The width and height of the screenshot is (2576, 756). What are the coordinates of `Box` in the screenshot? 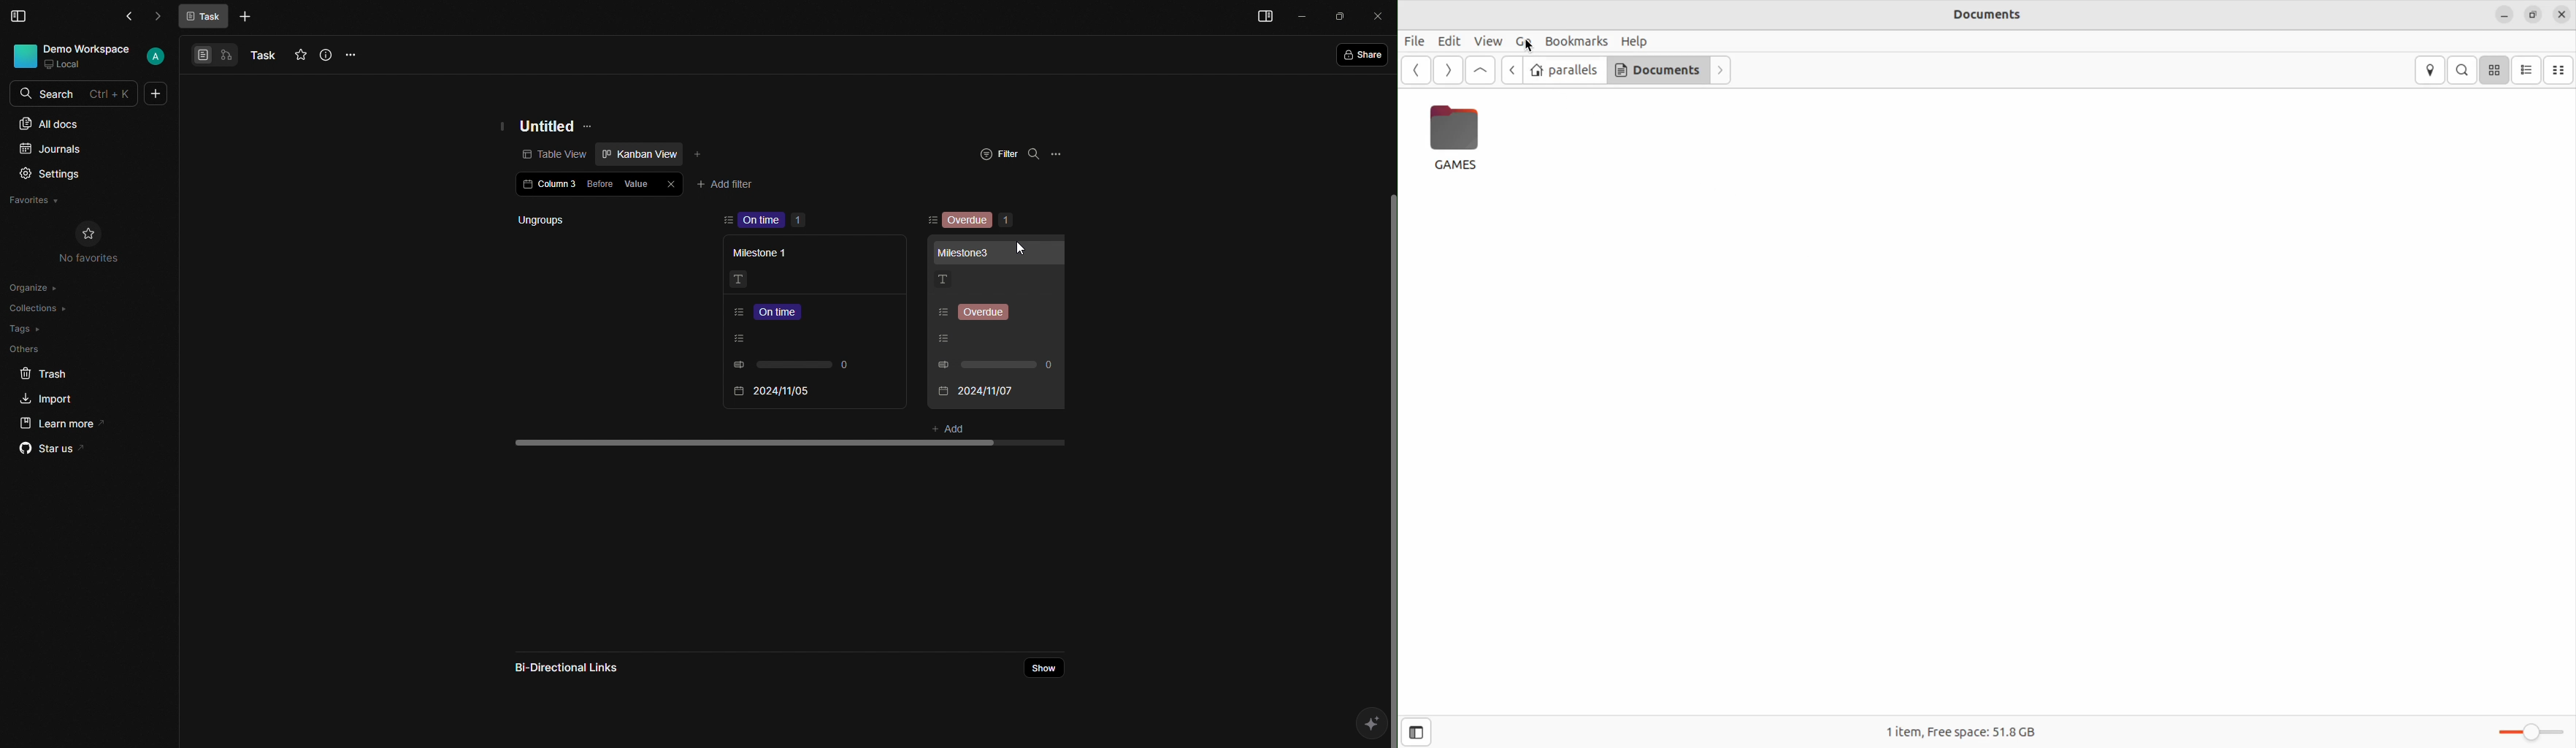 It's located at (1341, 16).